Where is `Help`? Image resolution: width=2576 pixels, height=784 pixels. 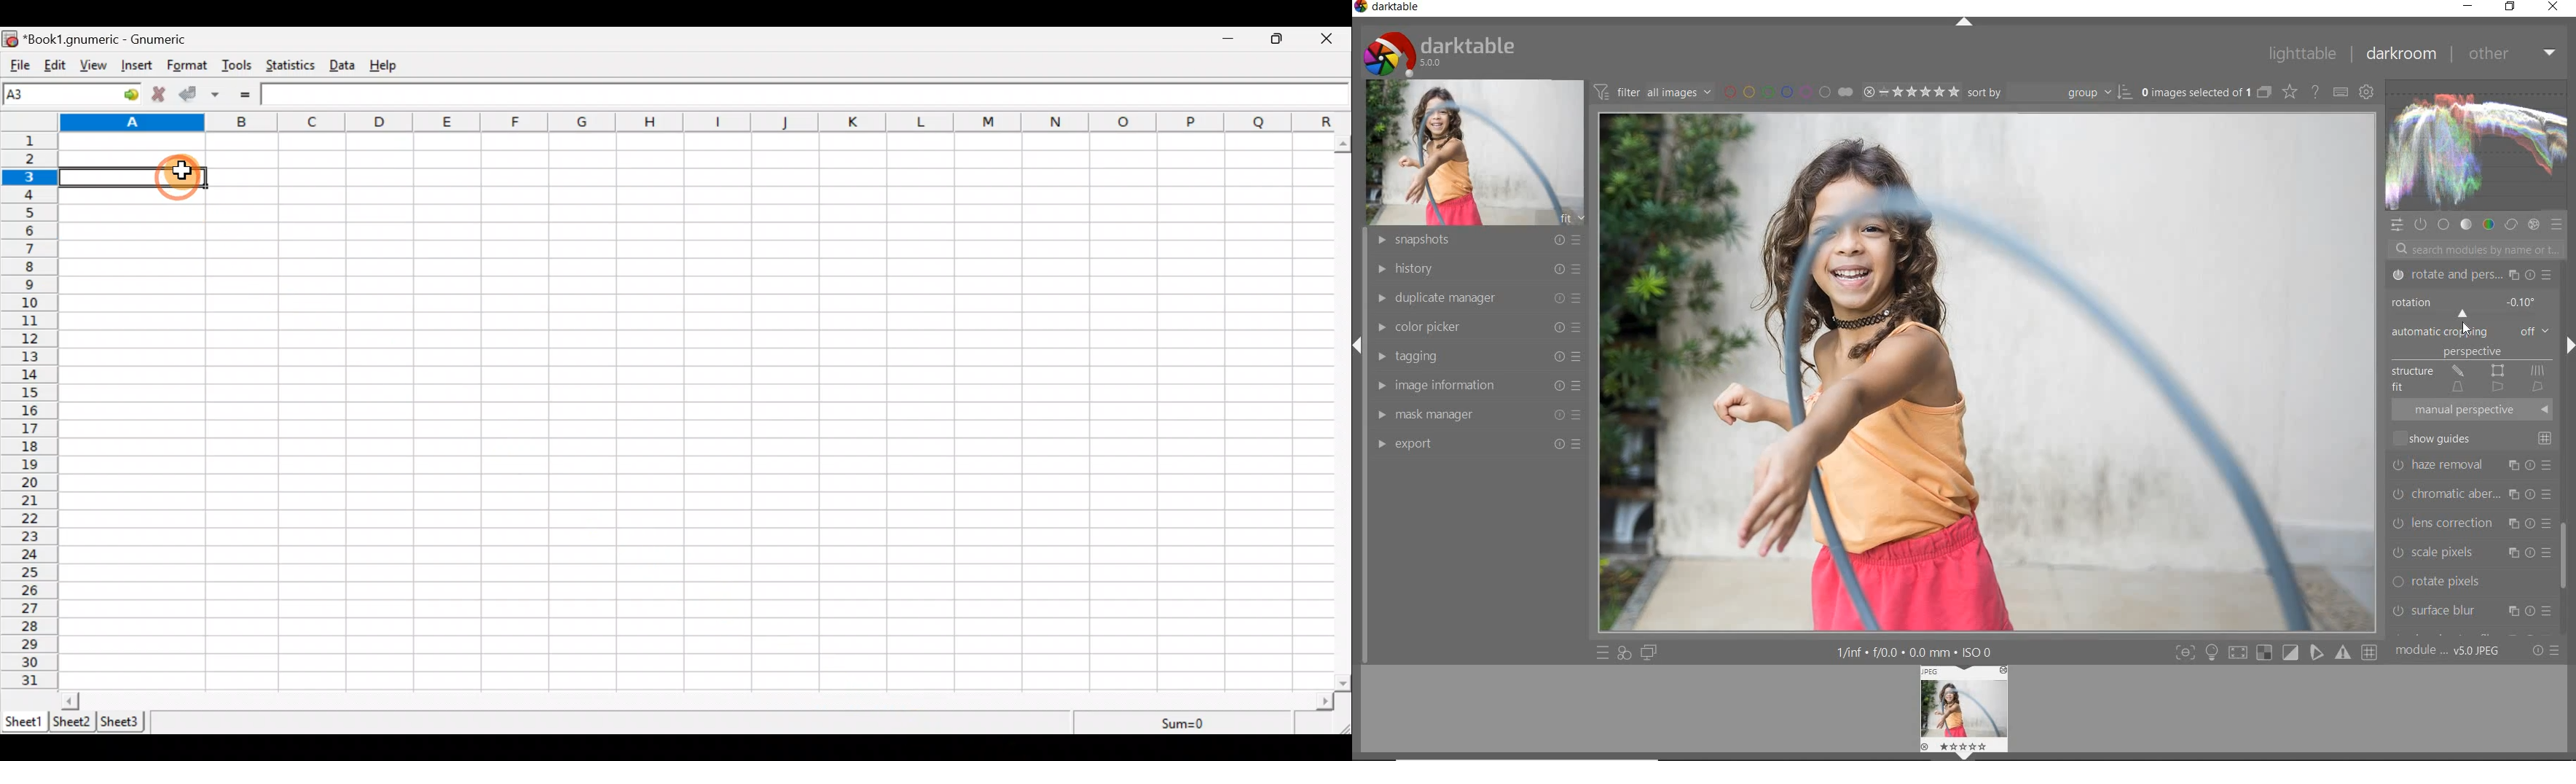 Help is located at coordinates (390, 66).